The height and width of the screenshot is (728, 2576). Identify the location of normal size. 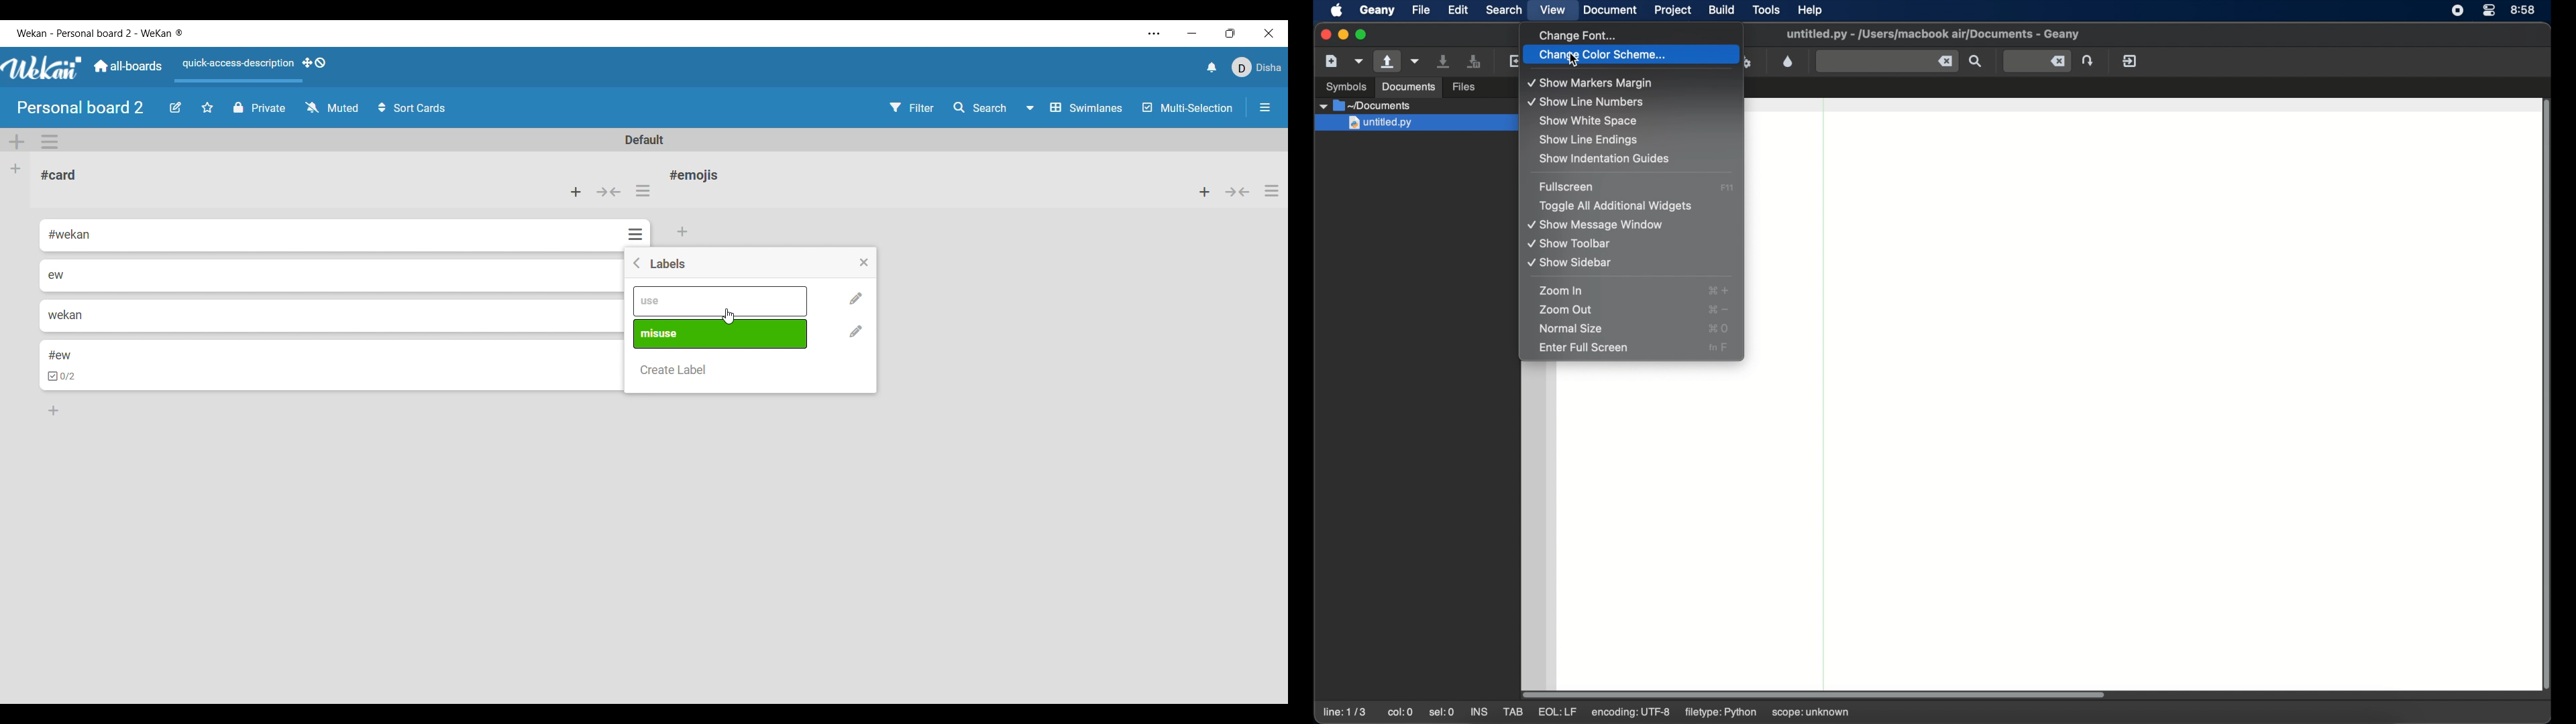
(1571, 329).